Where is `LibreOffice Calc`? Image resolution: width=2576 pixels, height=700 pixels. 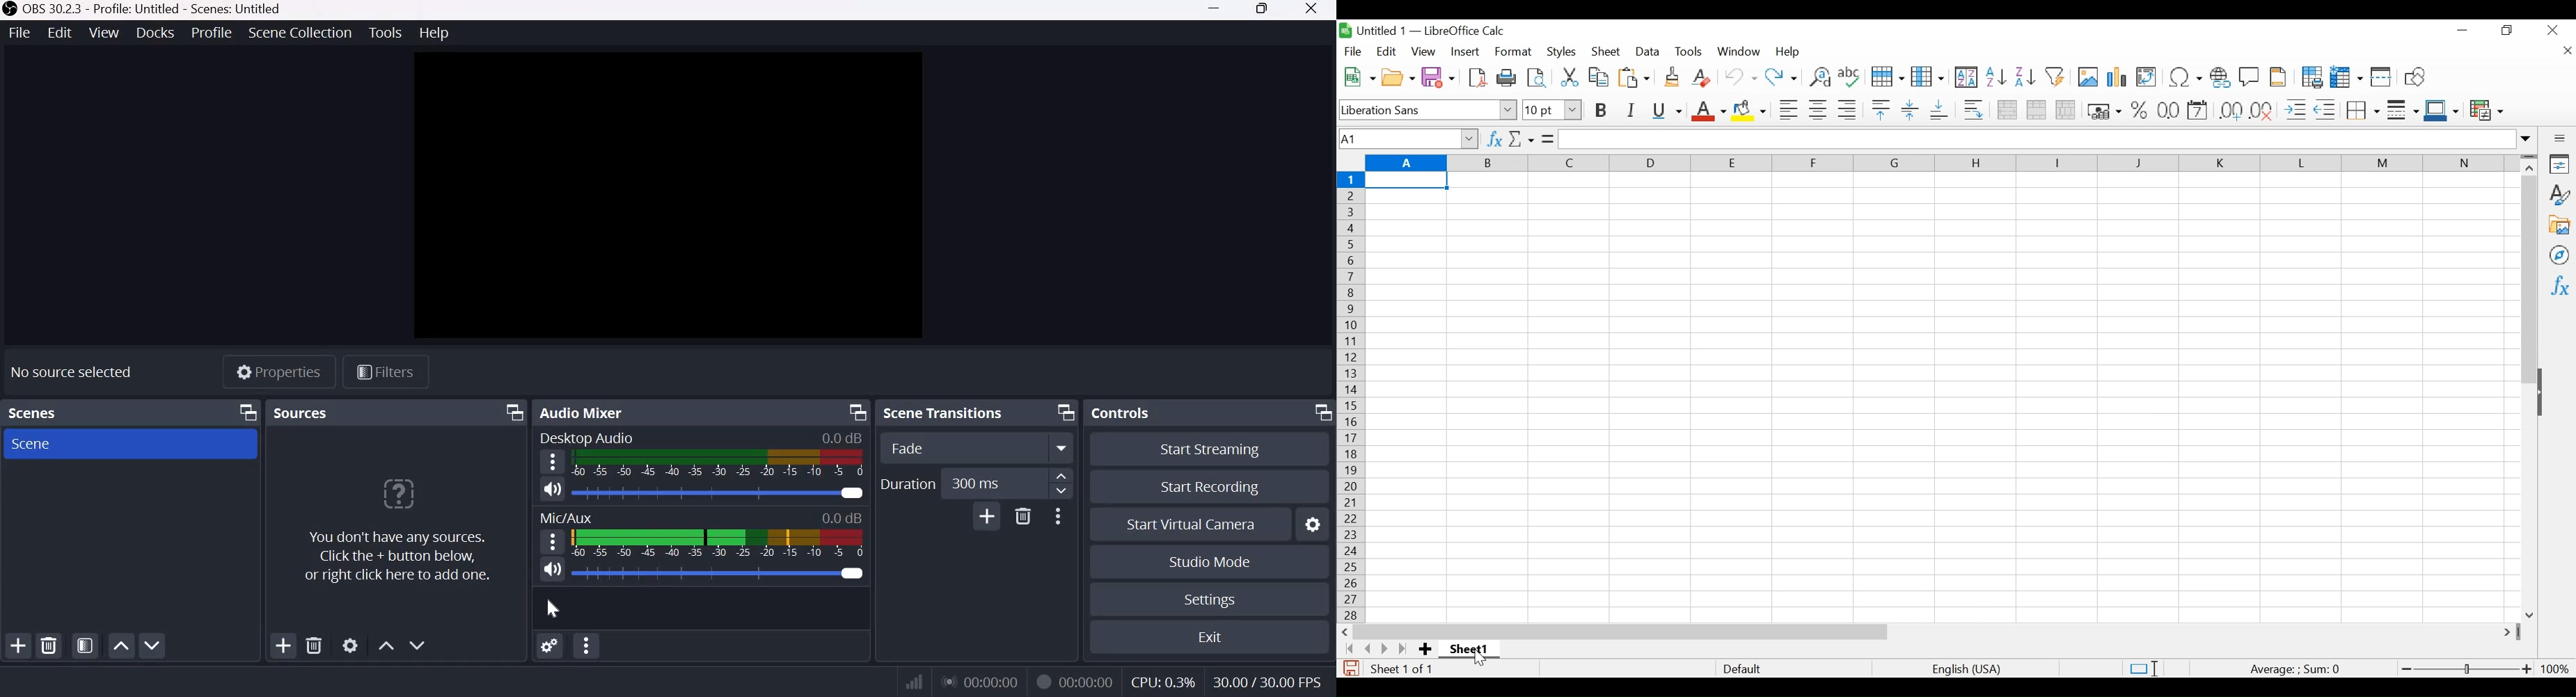 LibreOffice Calc is located at coordinates (1463, 32).